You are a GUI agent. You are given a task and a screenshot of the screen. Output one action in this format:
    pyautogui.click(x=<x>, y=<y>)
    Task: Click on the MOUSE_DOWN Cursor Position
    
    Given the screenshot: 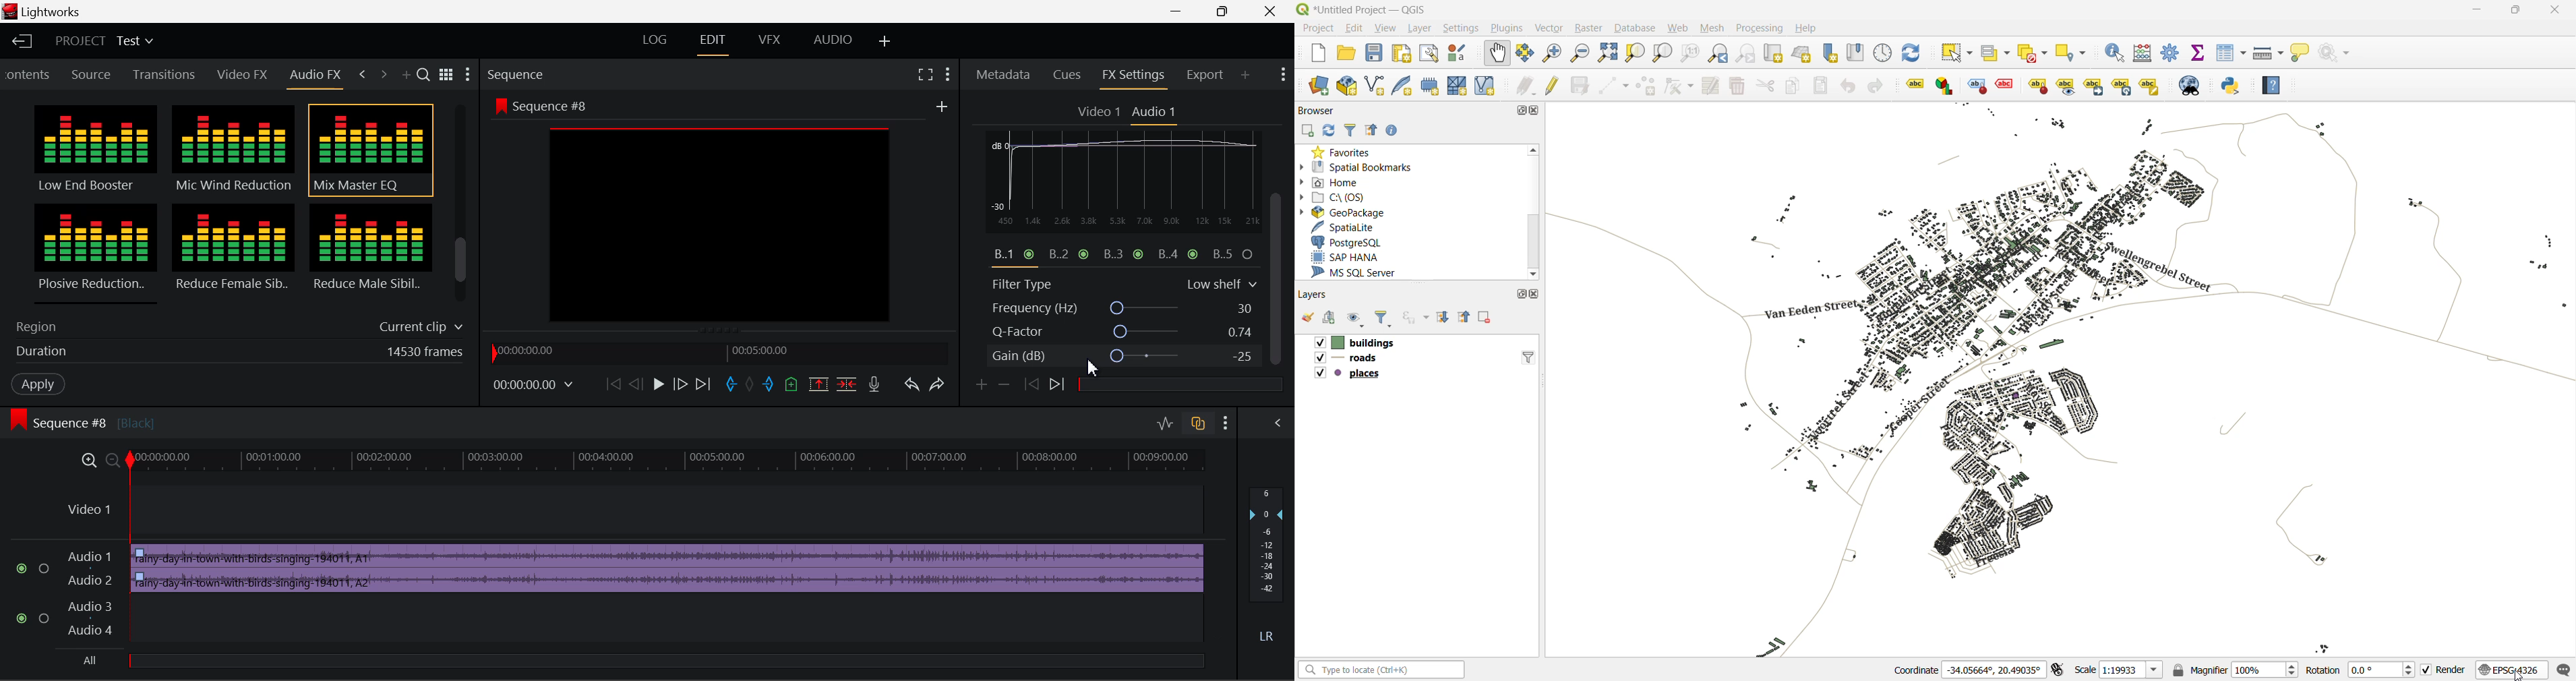 What is the action you would take?
    pyautogui.click(x=1281, y=208)
    